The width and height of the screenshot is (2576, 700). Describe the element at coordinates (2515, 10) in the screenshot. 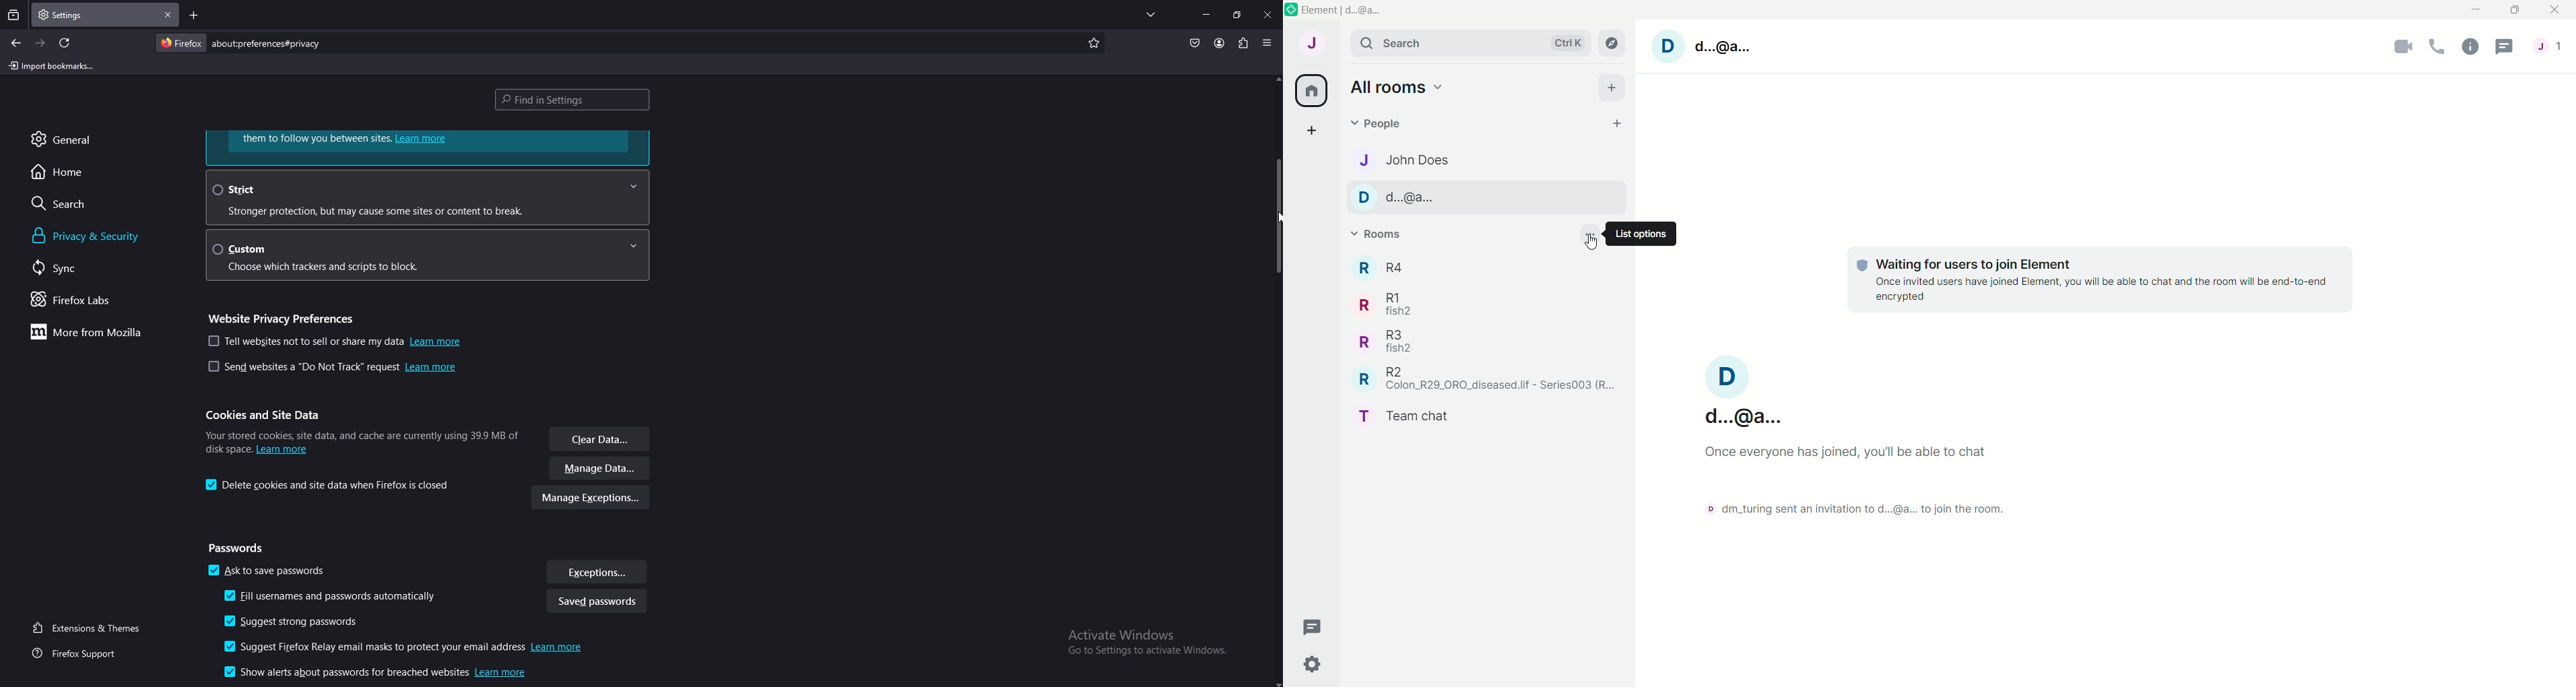

I see `Maximize` at that location.